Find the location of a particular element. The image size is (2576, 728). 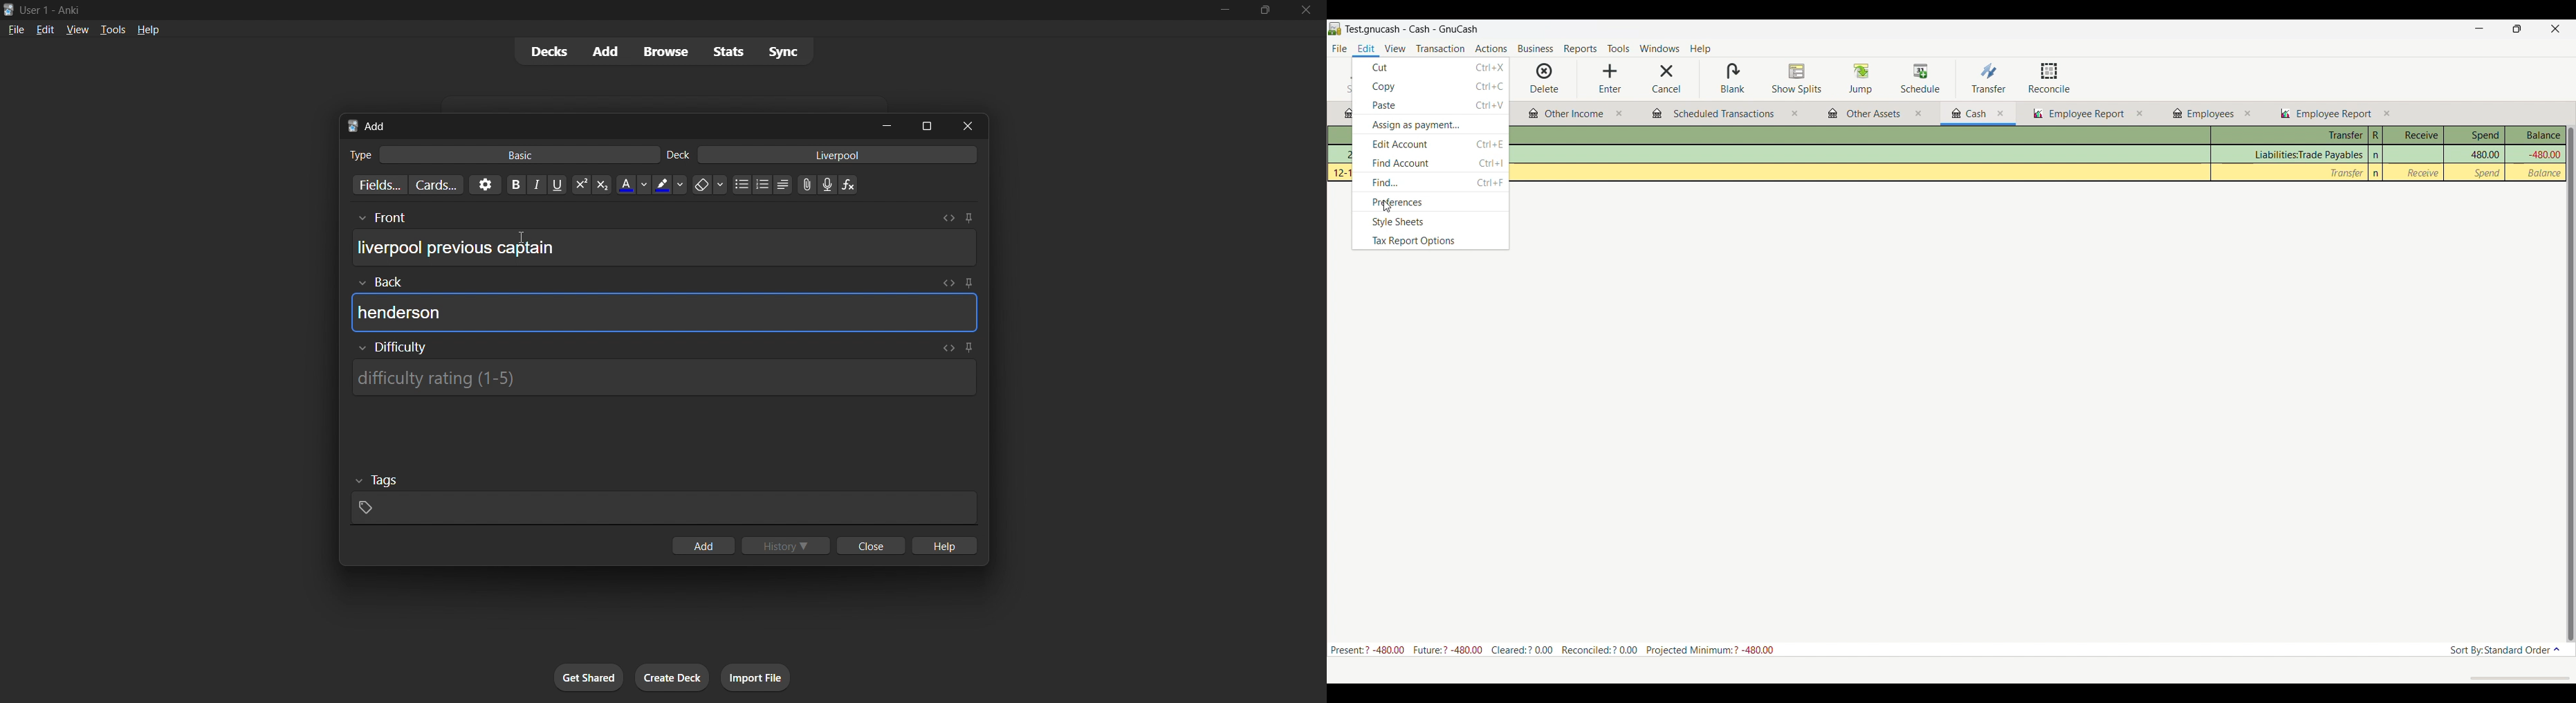

history is located at coordinates (788, 547).